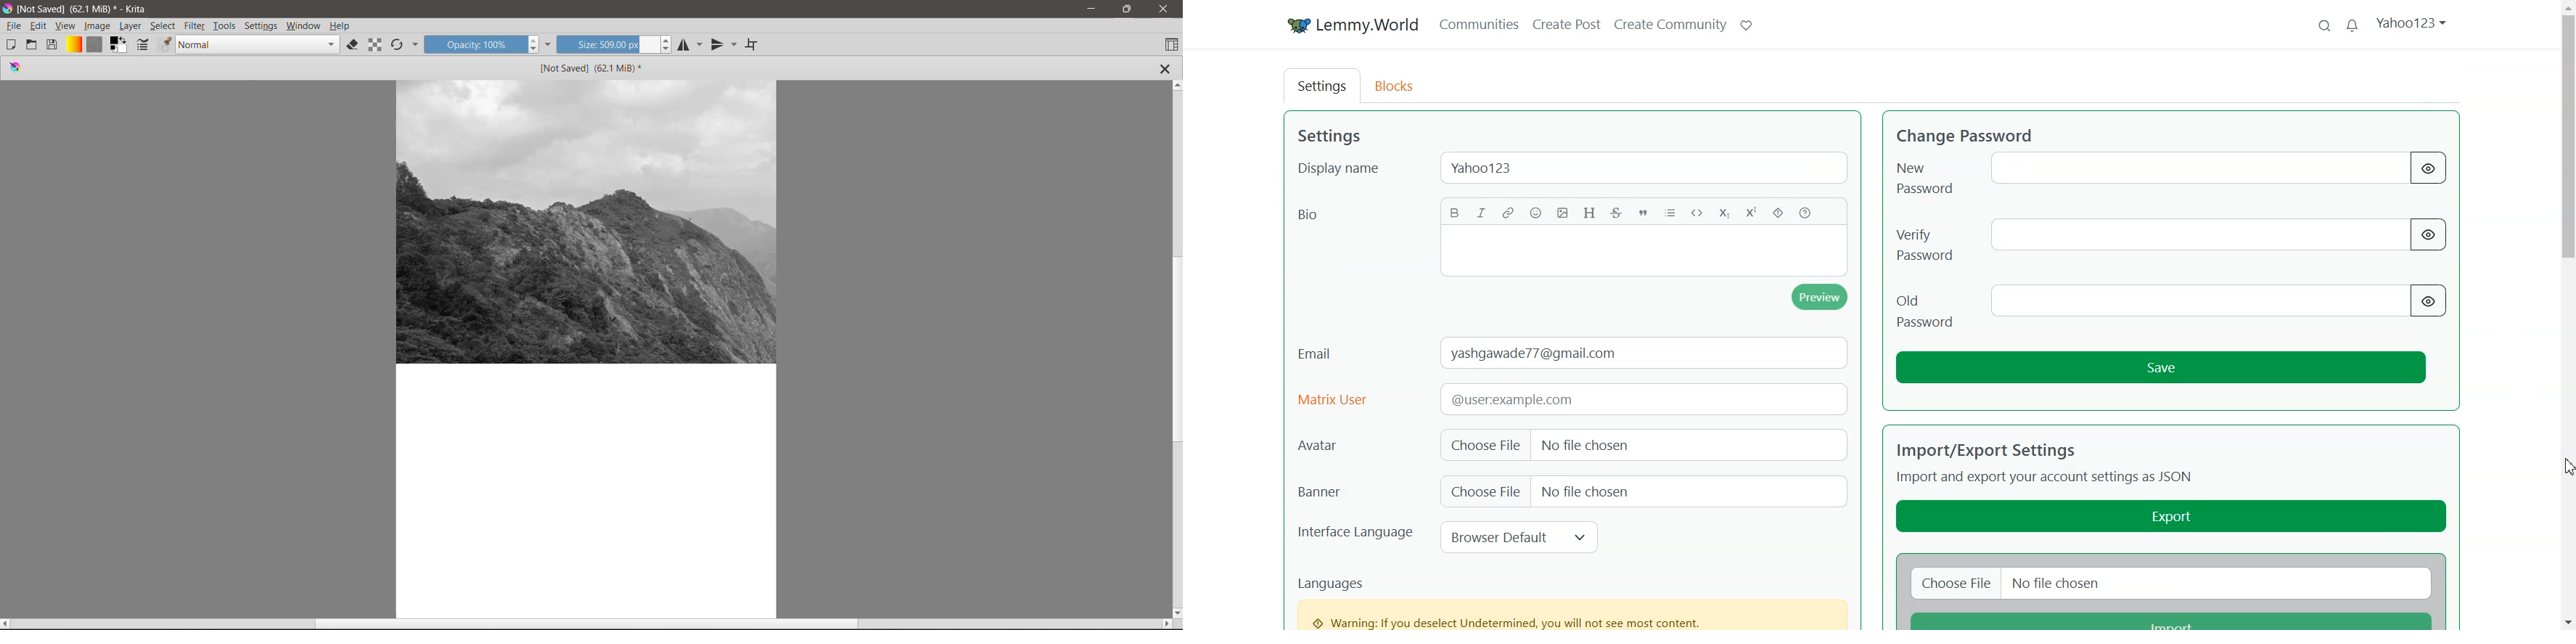  I want to click on Image, so click(98, 25).